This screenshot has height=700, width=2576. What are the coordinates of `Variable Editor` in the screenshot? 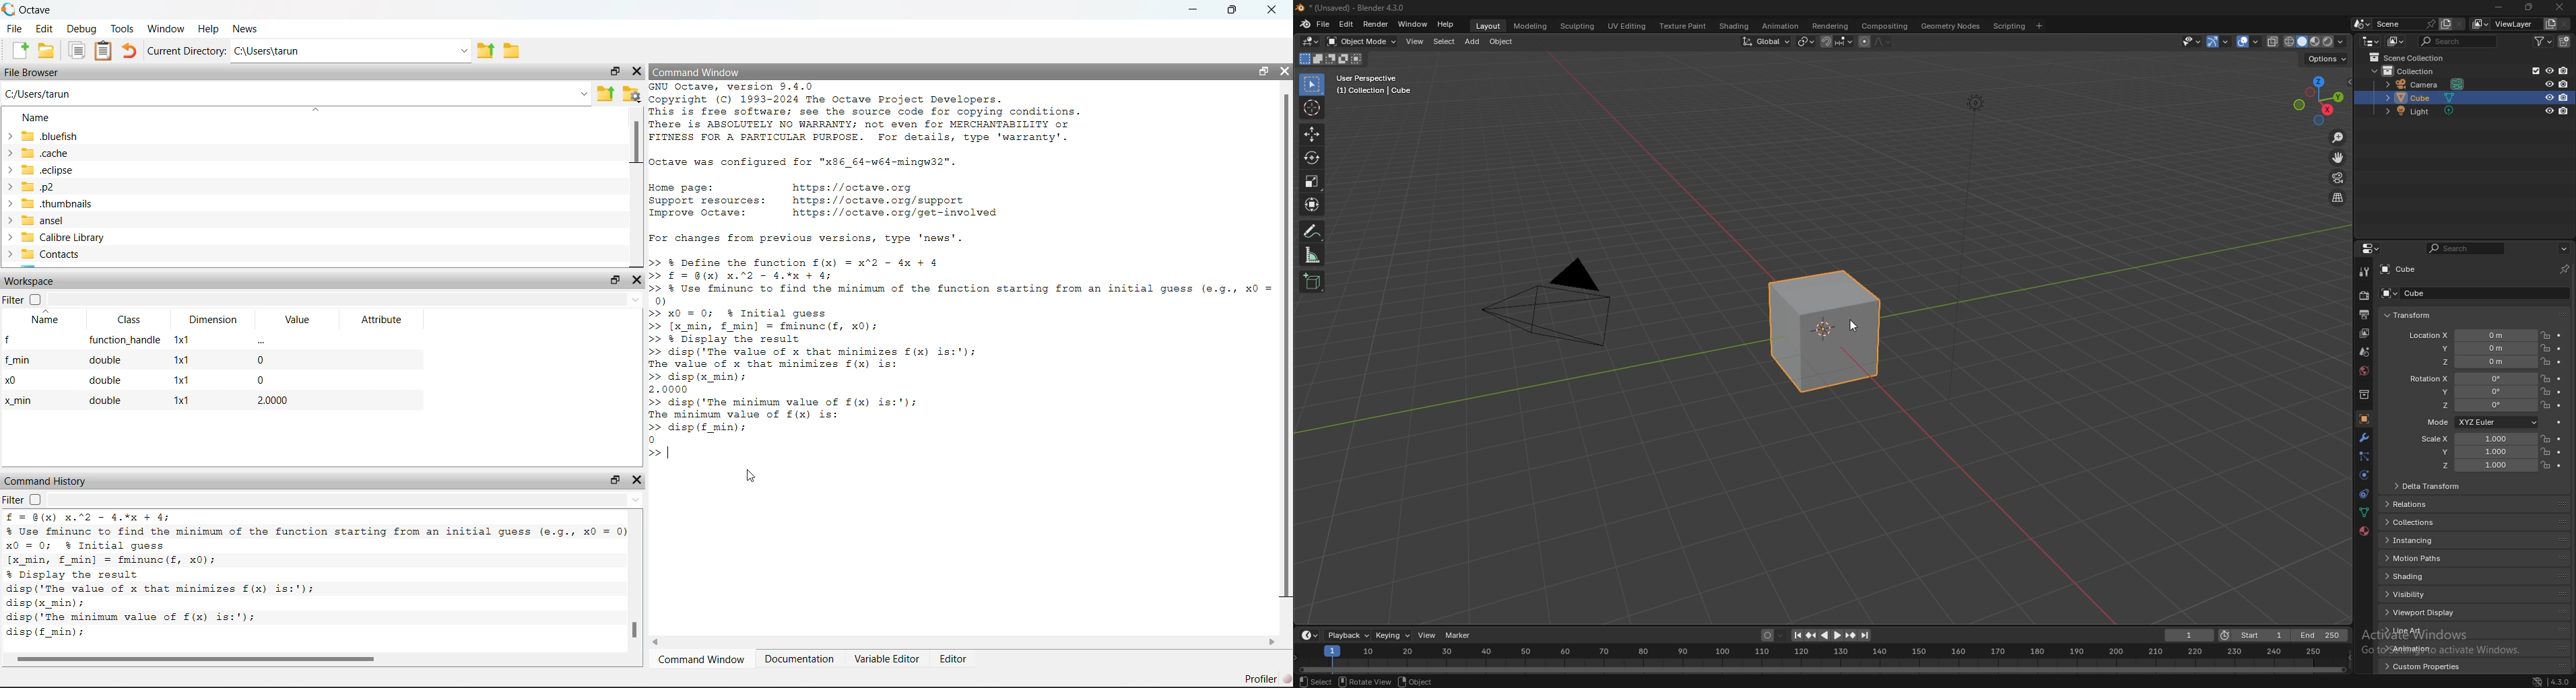 It's located at (888, 656).